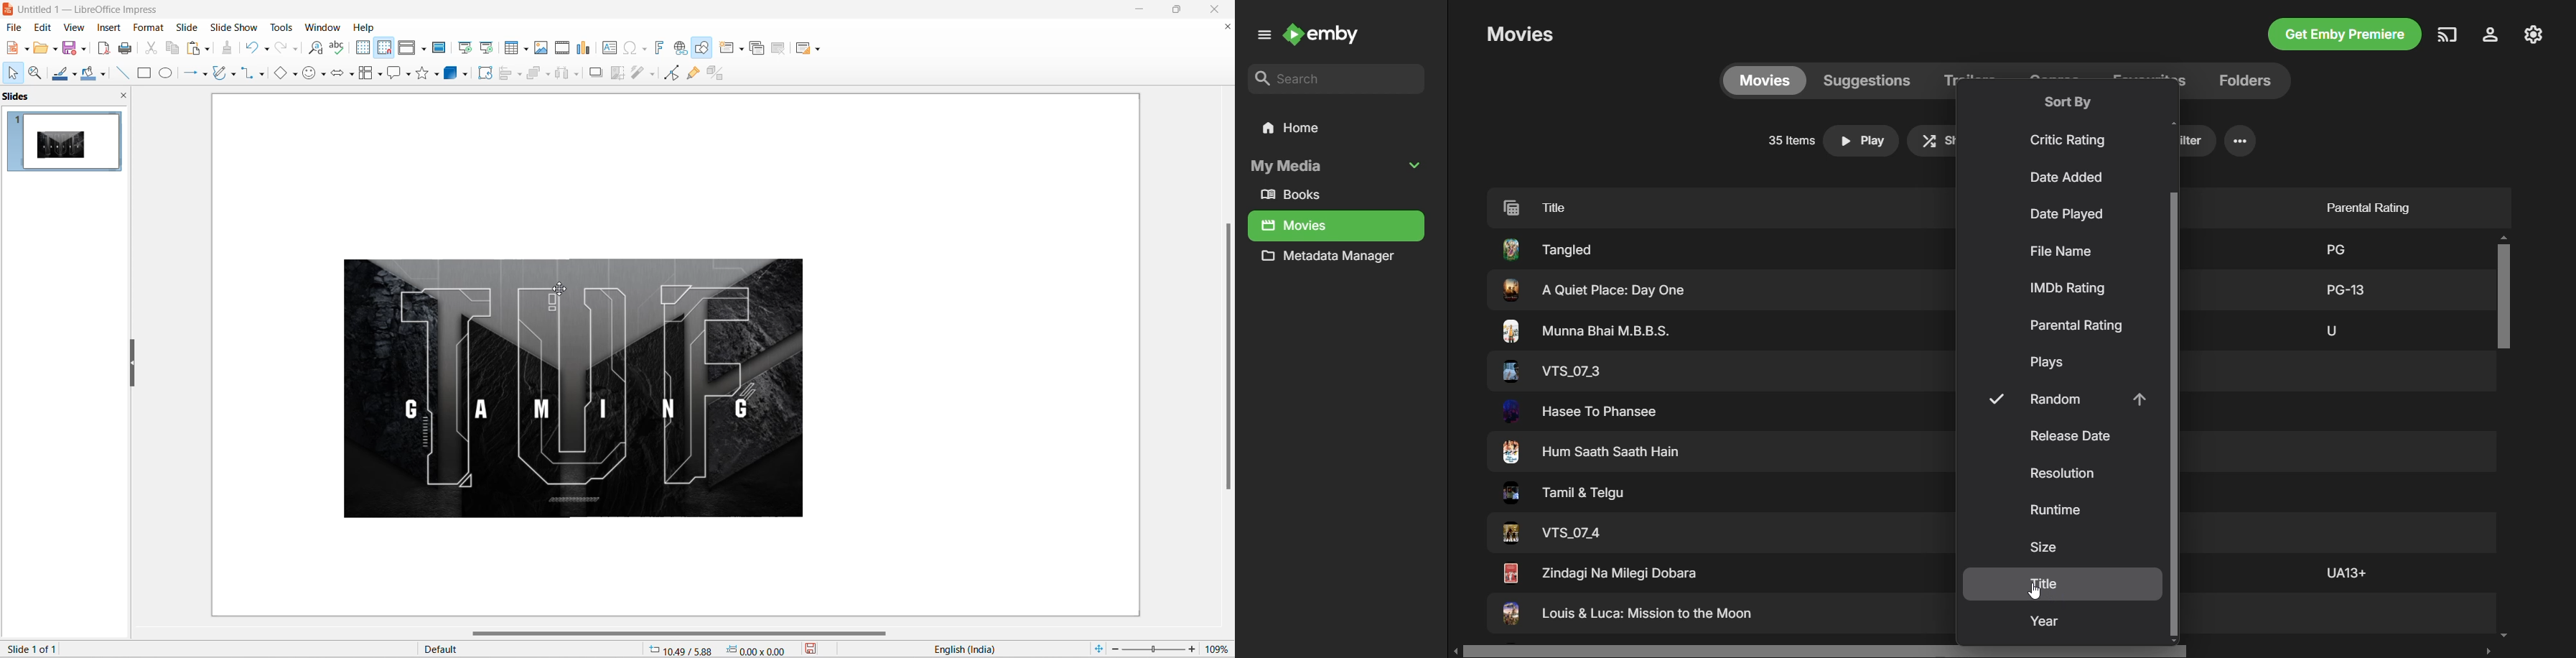  What do you see at coordinates (2070, 288) in the screenshot?
I see `IMDb Rating` at bounding box center [2070, 288].